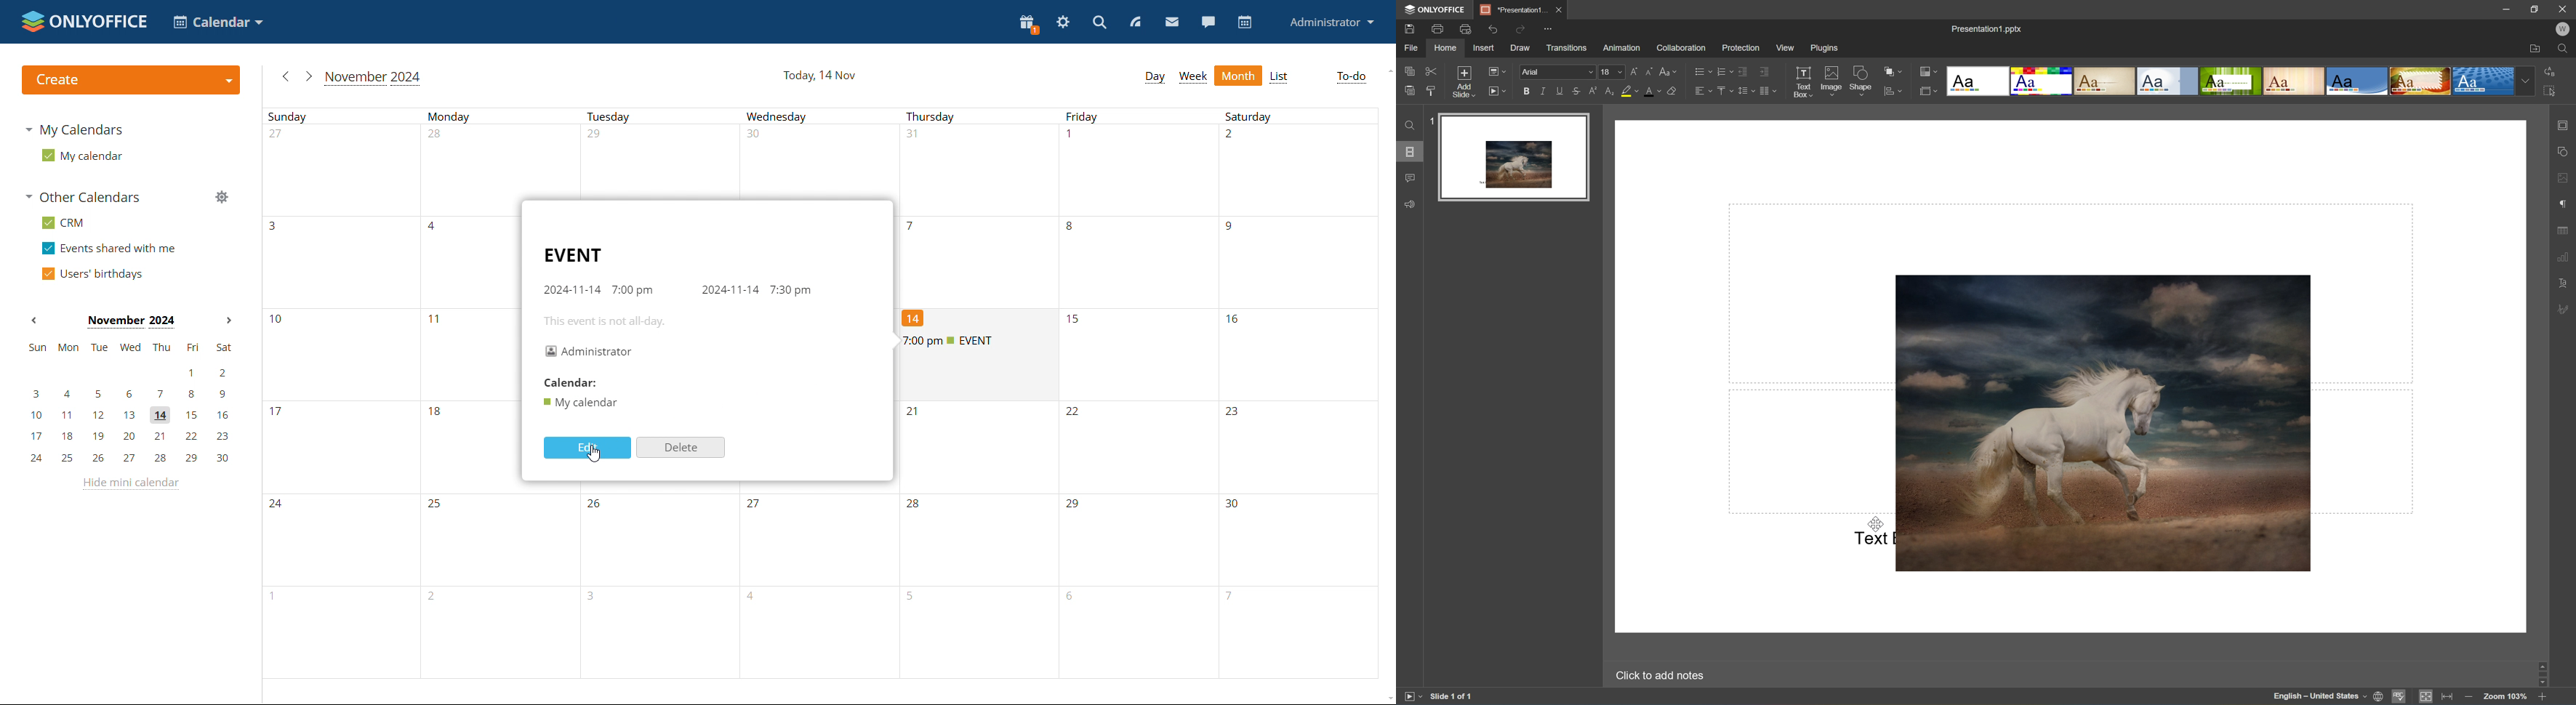 The height and width of the screenshot is (728, 2576). Describe the element at coordinates (1980, 82) in the screenshot. I see `Blank` at that location.